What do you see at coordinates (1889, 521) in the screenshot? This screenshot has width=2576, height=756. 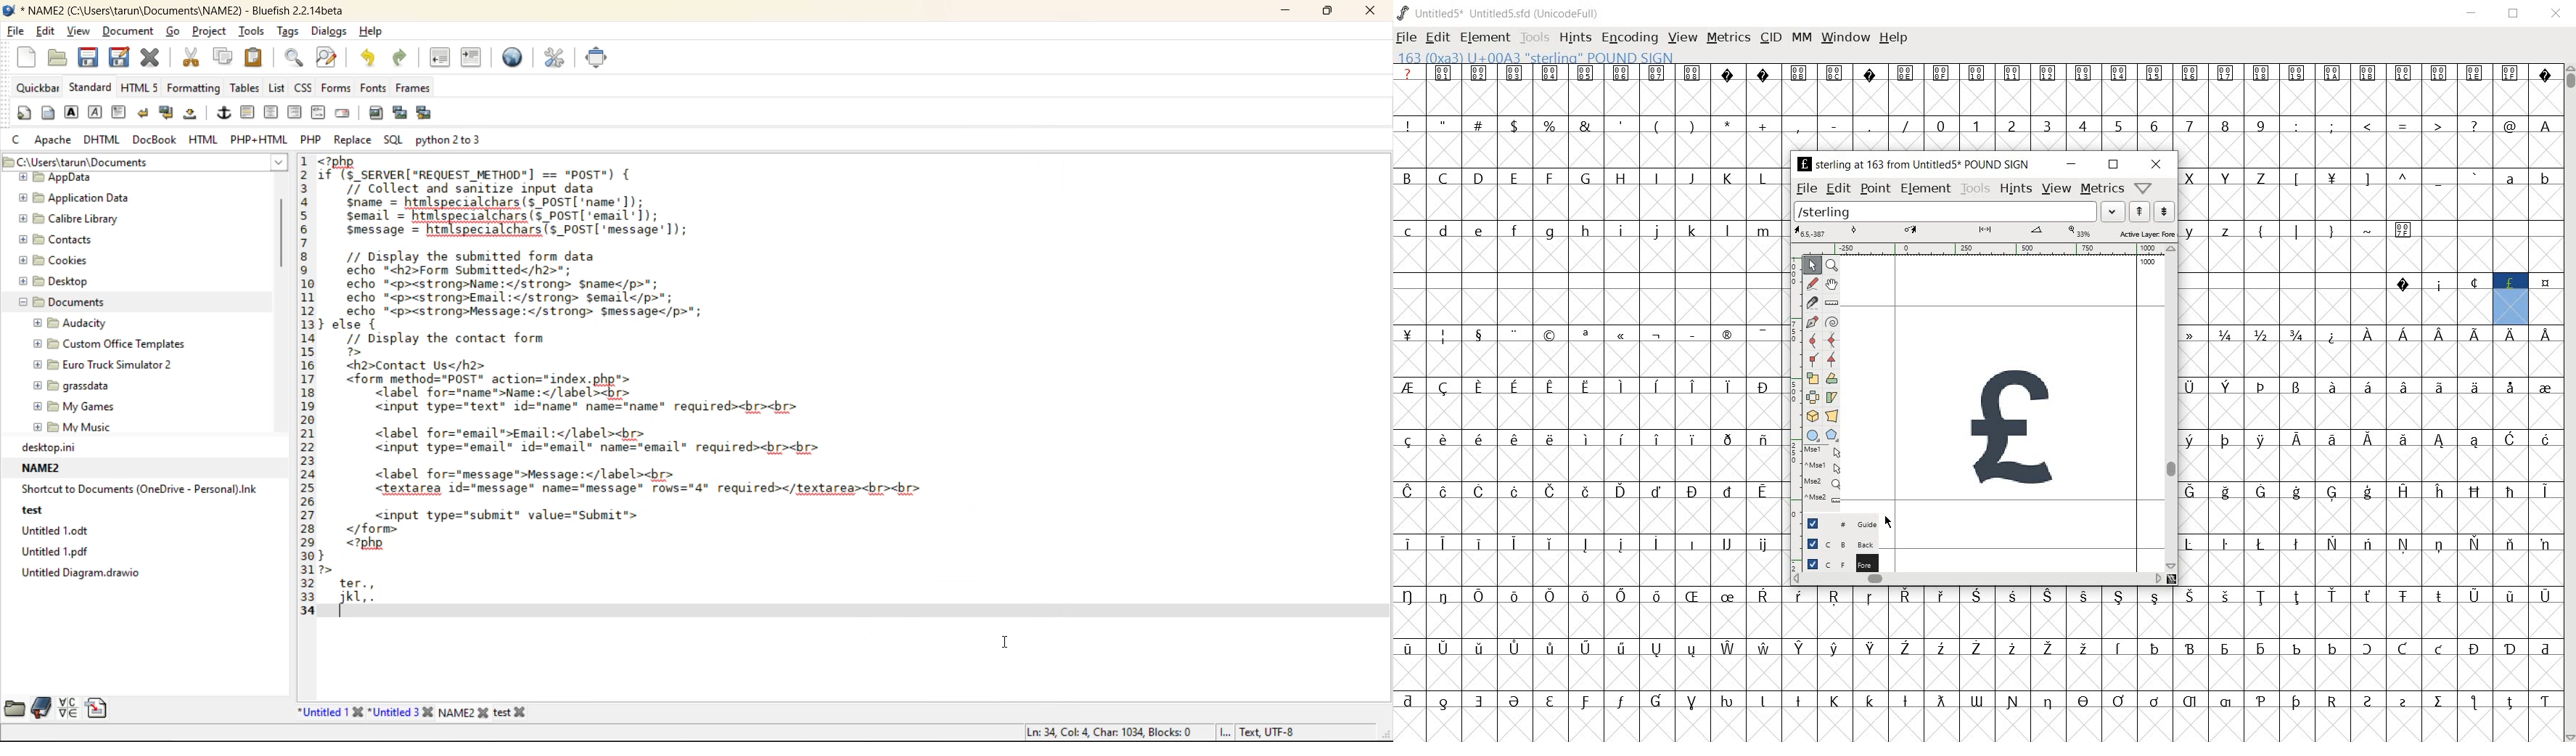 I see `cursor` at bounding box center [1889, 521].